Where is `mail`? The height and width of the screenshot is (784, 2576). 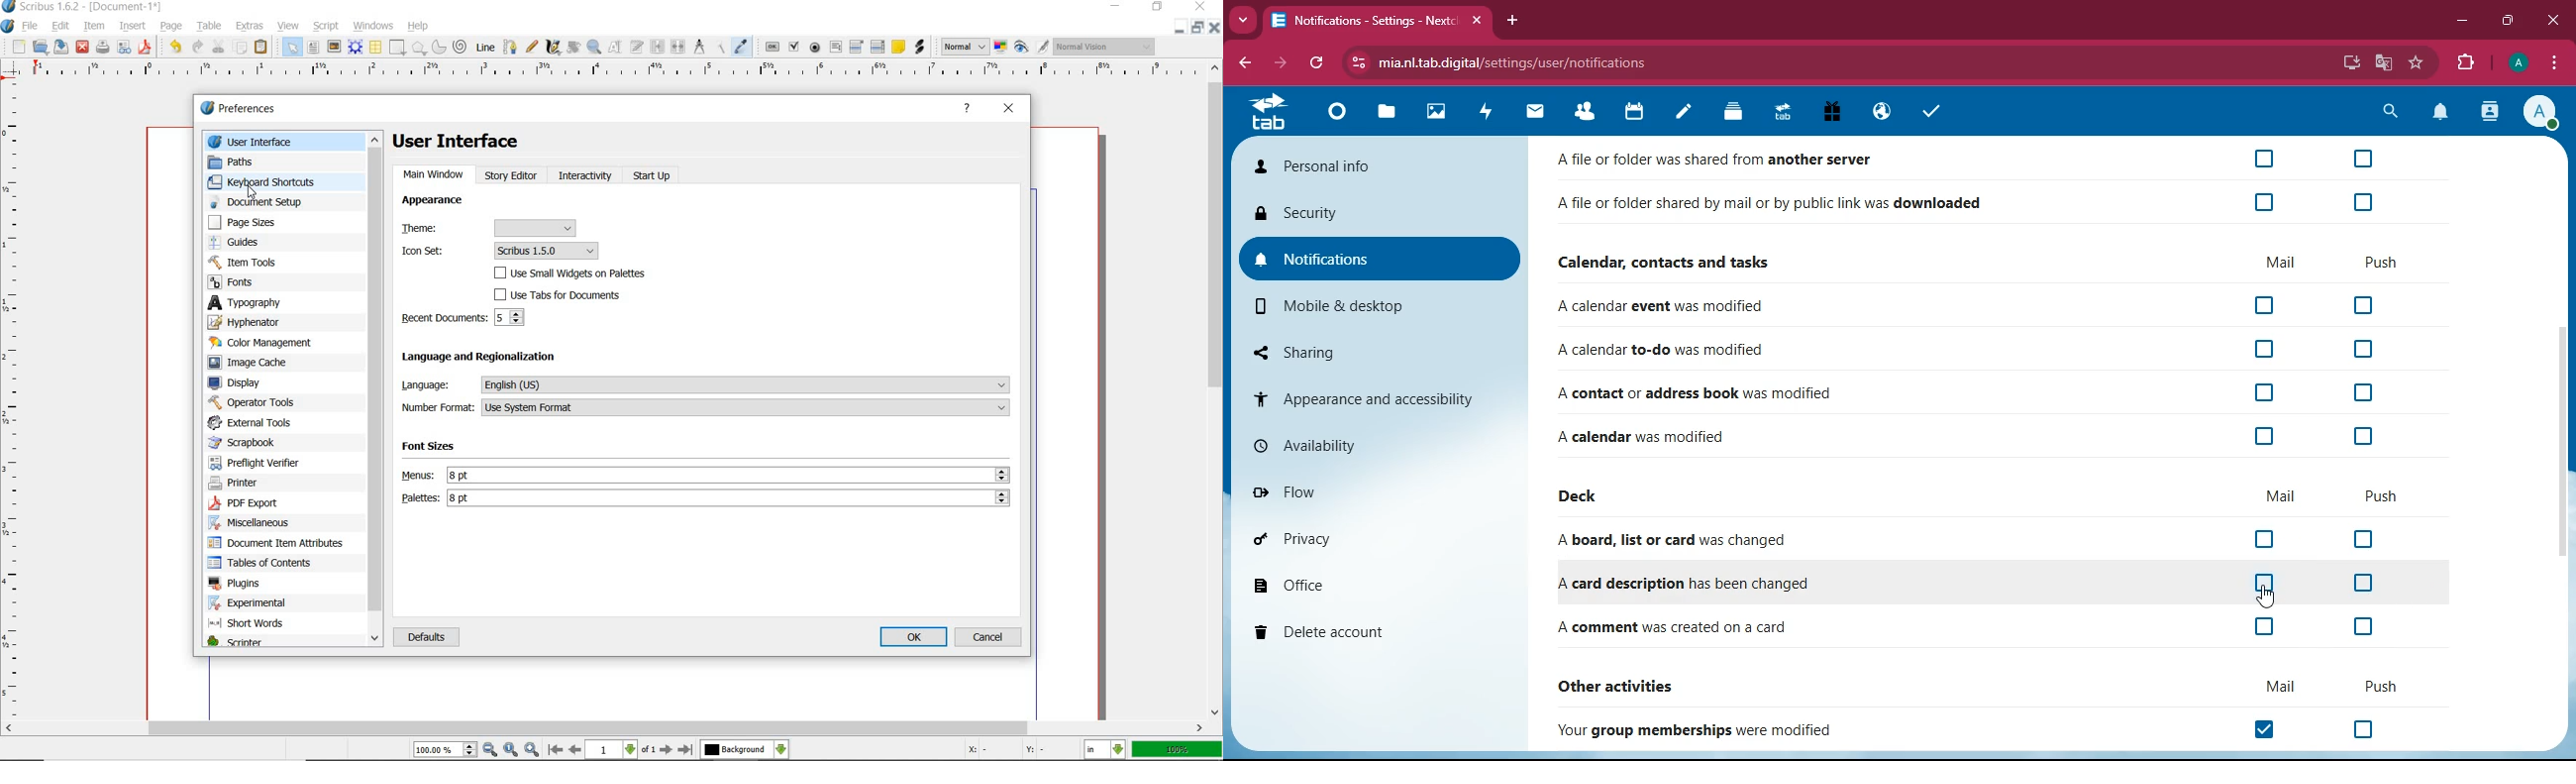 mail is located at coordinates (2277, 687).